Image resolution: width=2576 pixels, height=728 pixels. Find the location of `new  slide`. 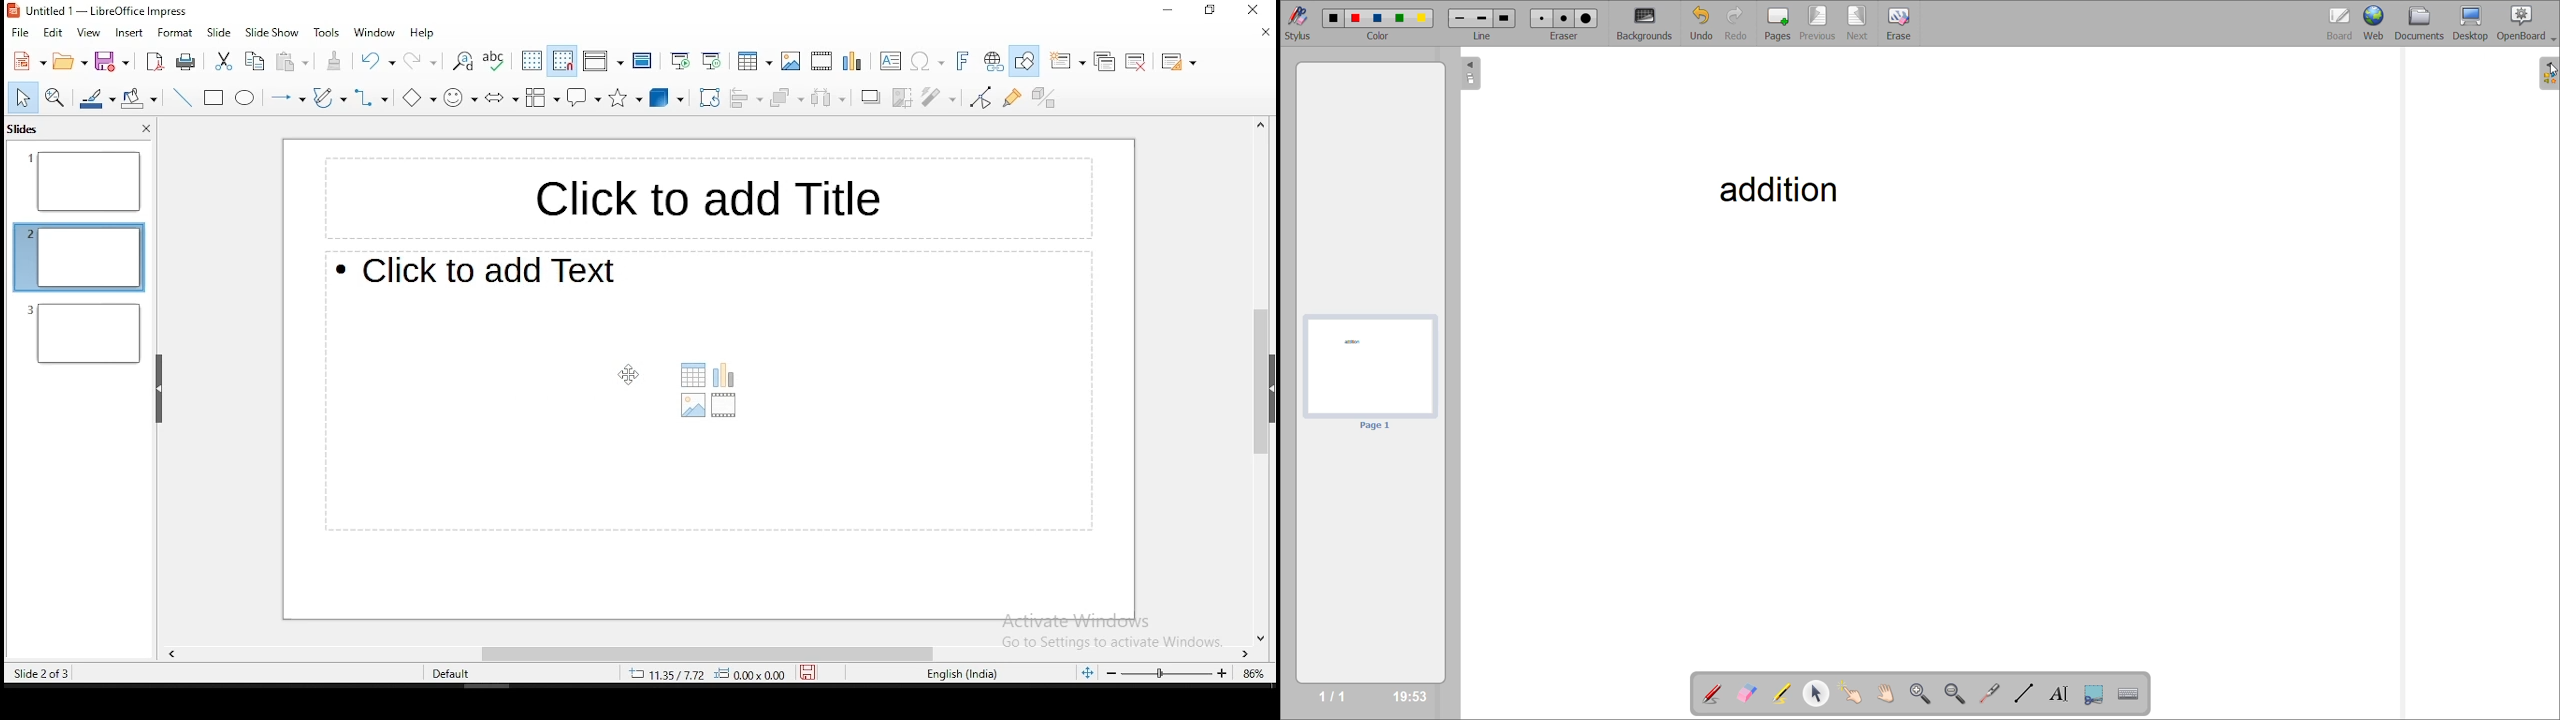

new  slide is located at coordinates (1065, 62).